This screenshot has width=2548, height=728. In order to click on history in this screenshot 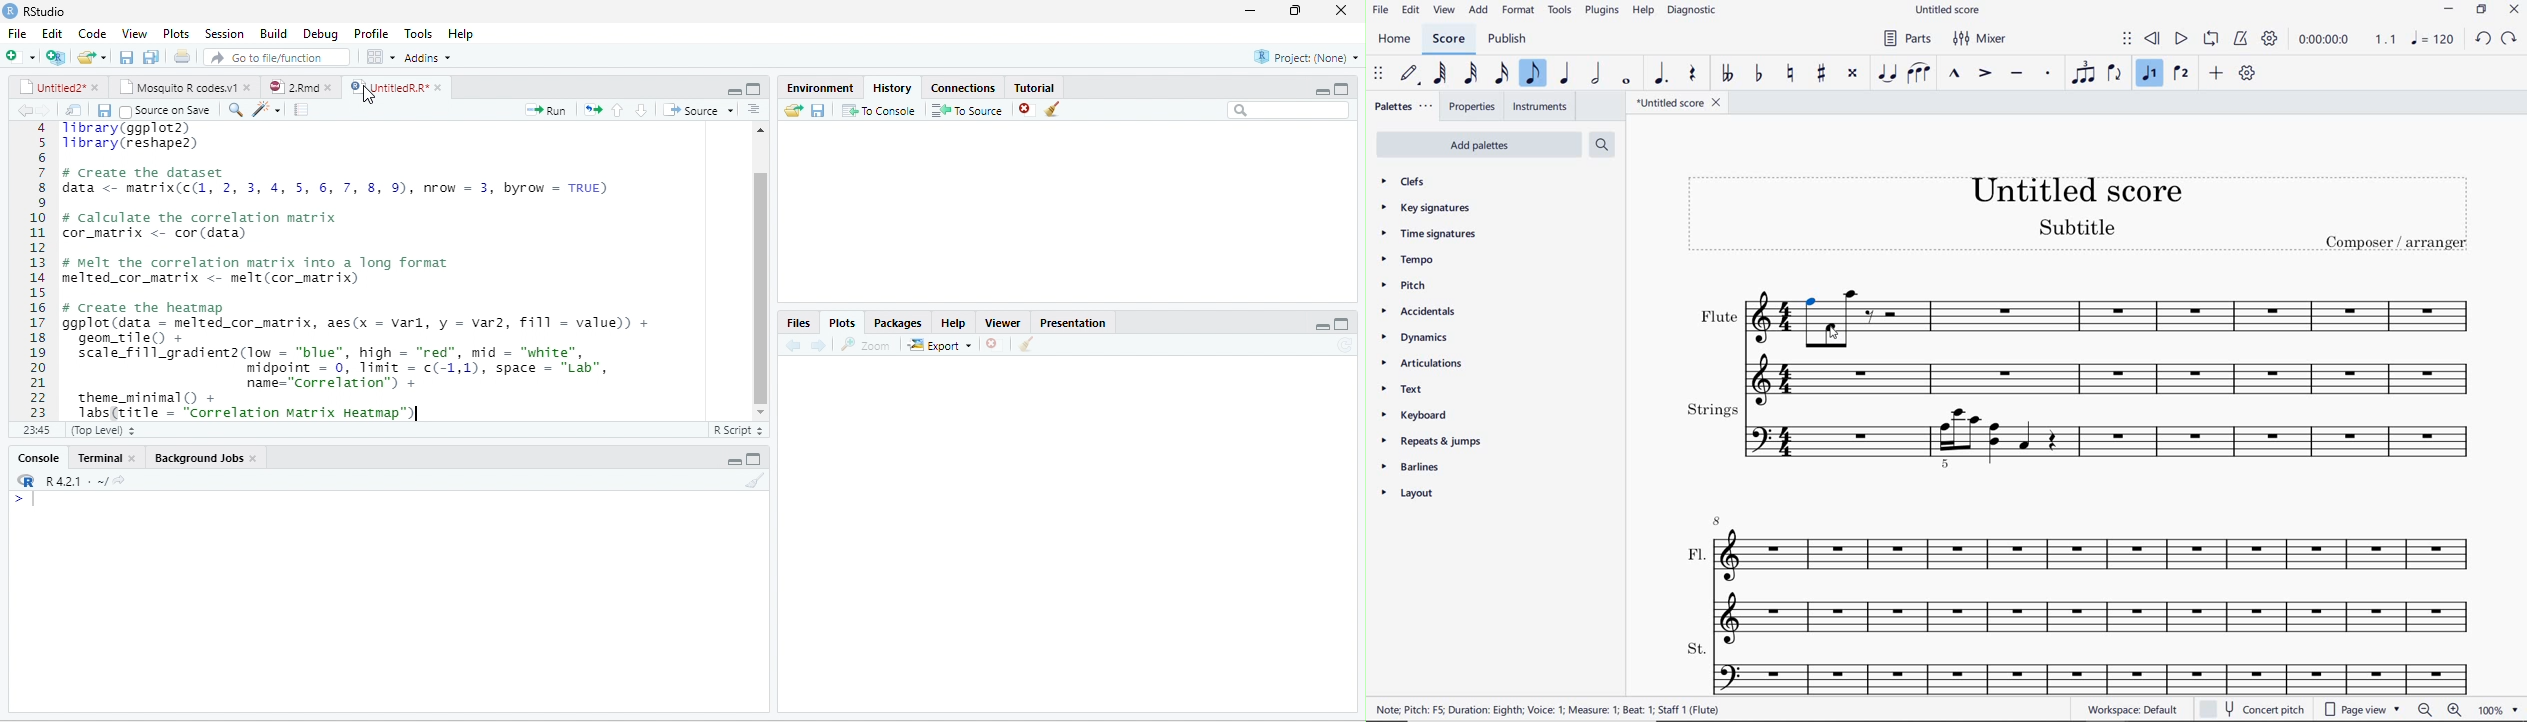, I will do `click(890, 86)`.